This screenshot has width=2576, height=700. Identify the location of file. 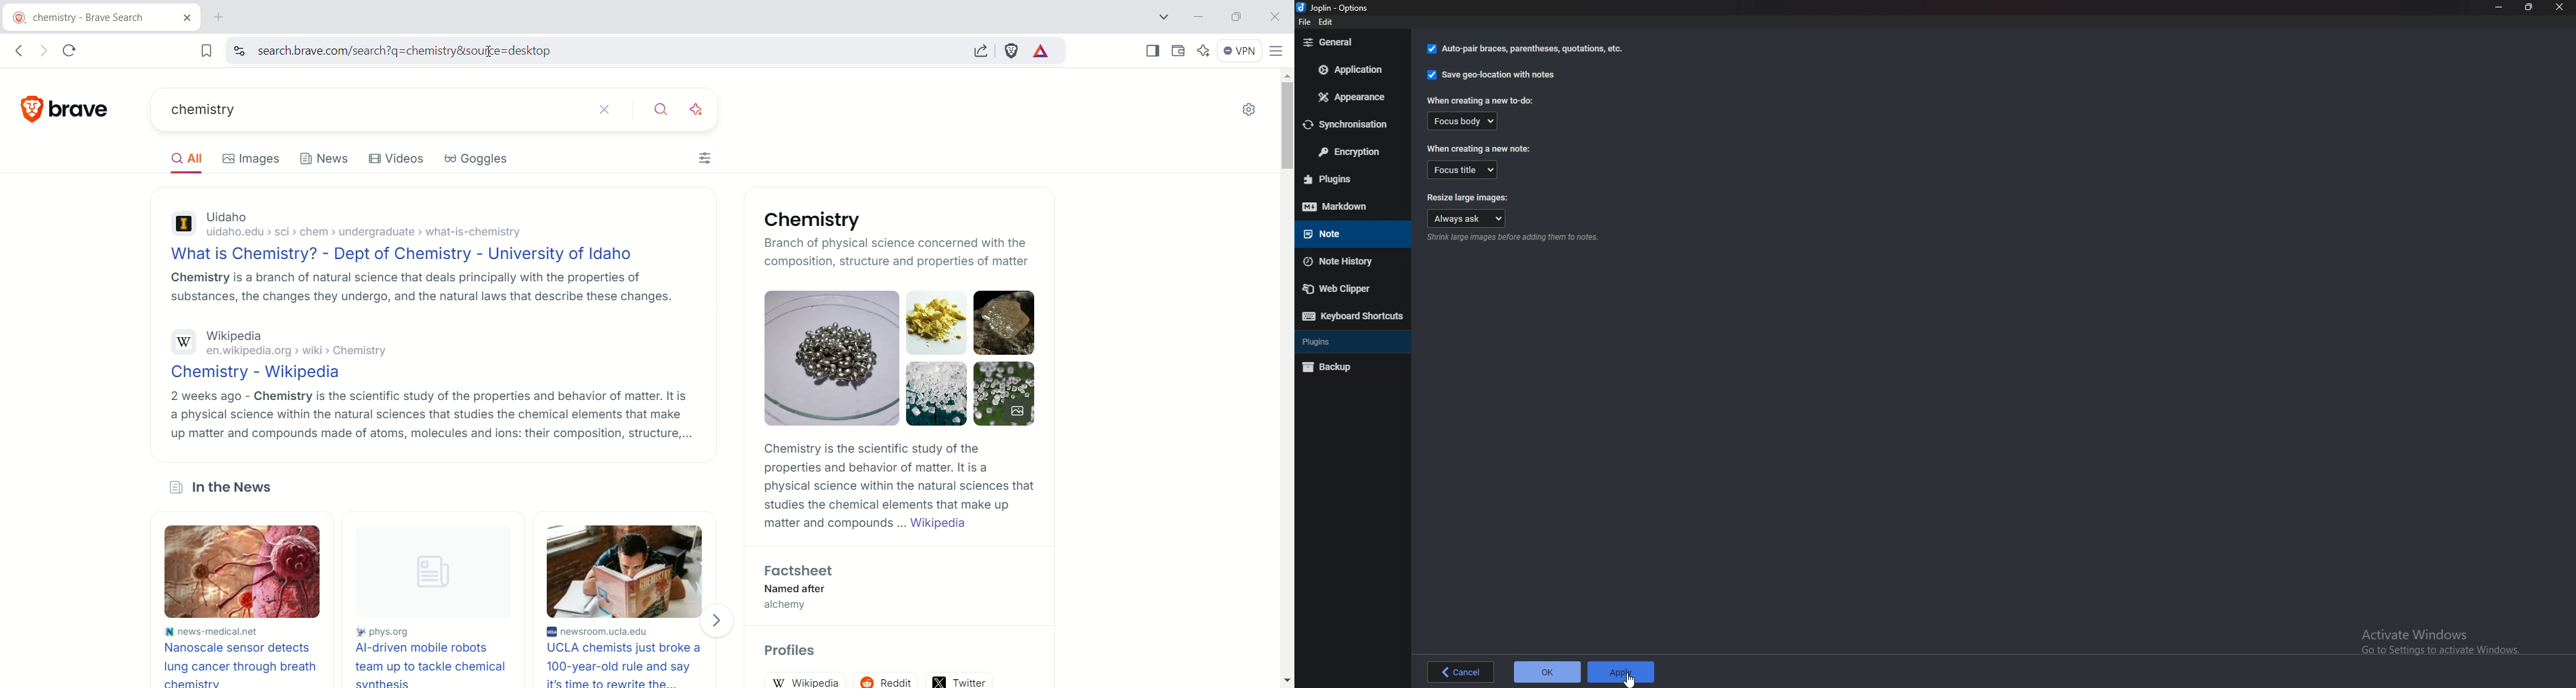
(1307, 24).